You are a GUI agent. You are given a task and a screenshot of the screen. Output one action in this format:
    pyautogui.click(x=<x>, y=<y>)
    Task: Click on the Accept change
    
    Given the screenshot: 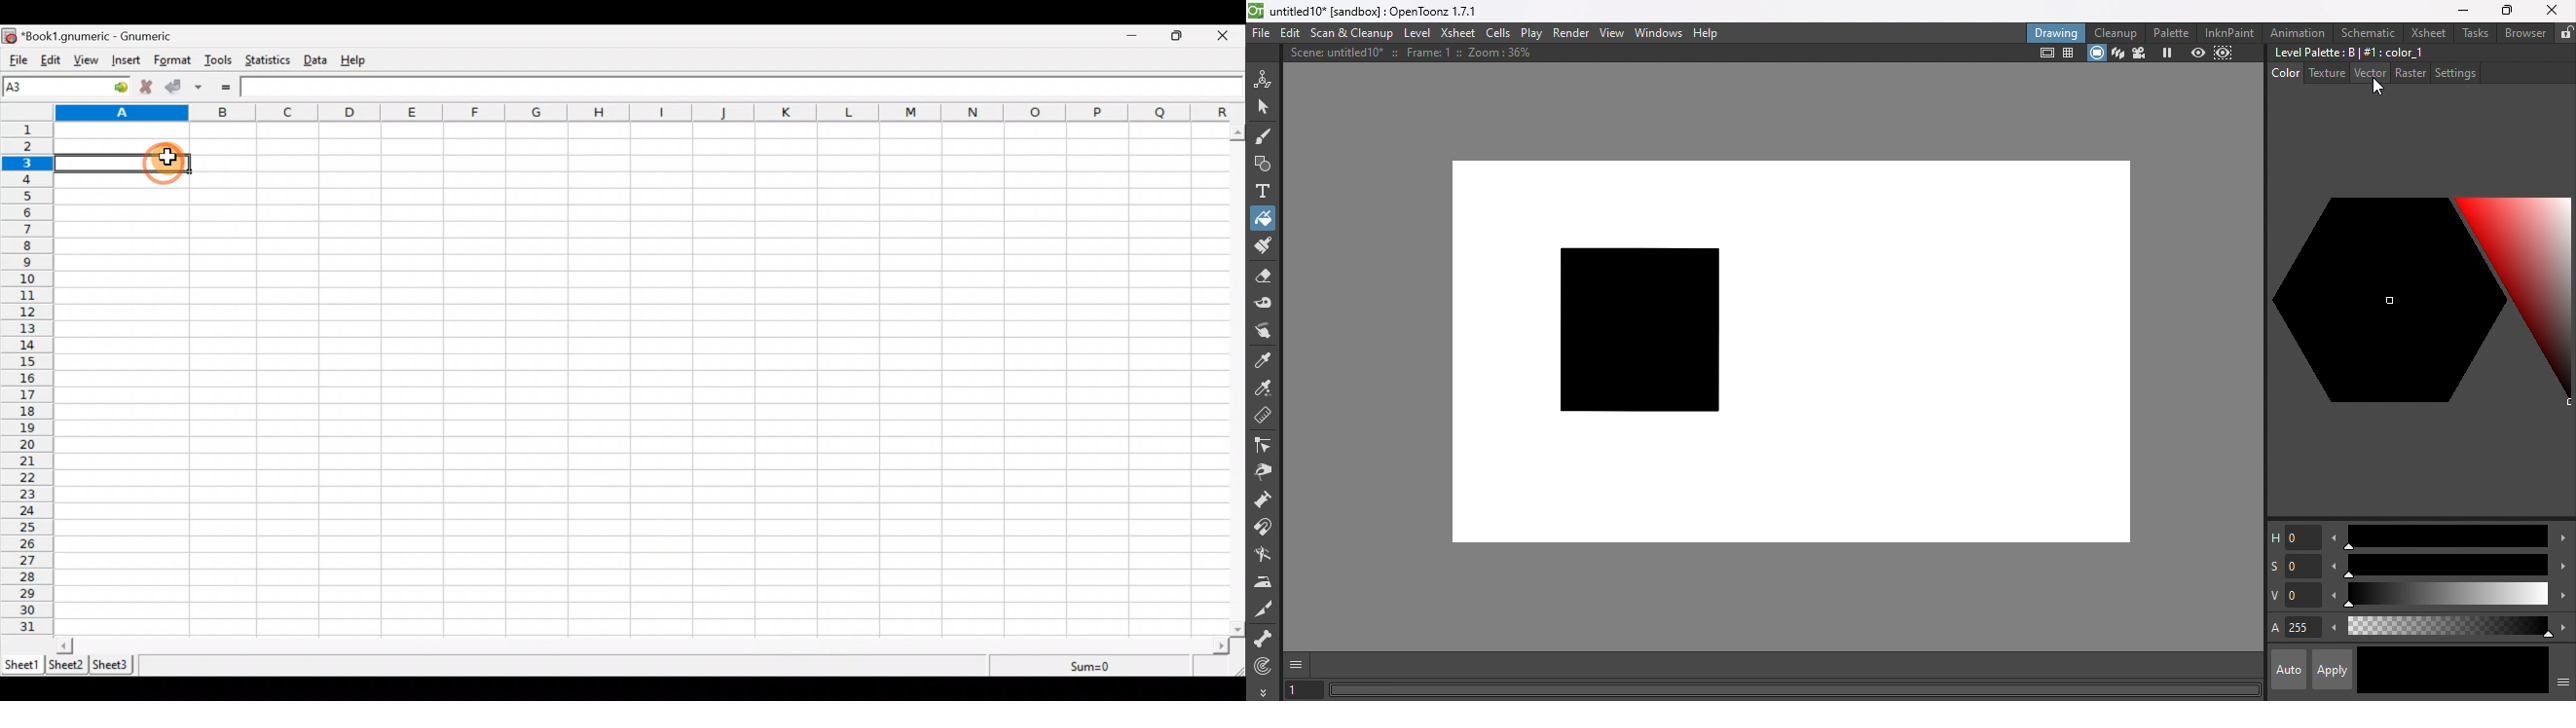 What is the action you would take?
    pyautogui.click(x=177, y=88)
    